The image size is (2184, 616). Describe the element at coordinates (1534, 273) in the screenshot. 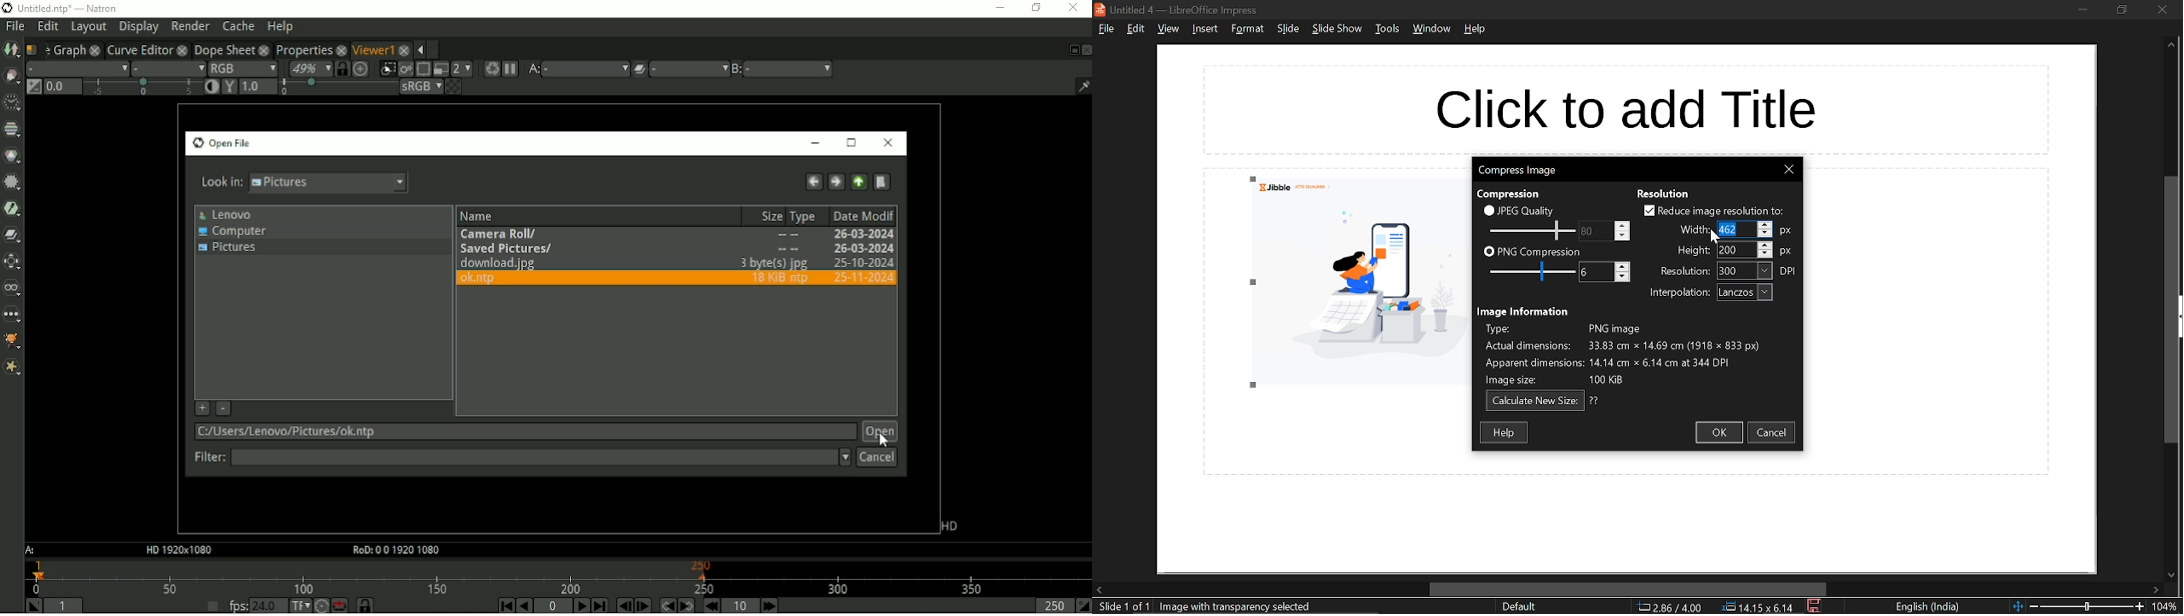

I see `JPEG quality scale` at that location.